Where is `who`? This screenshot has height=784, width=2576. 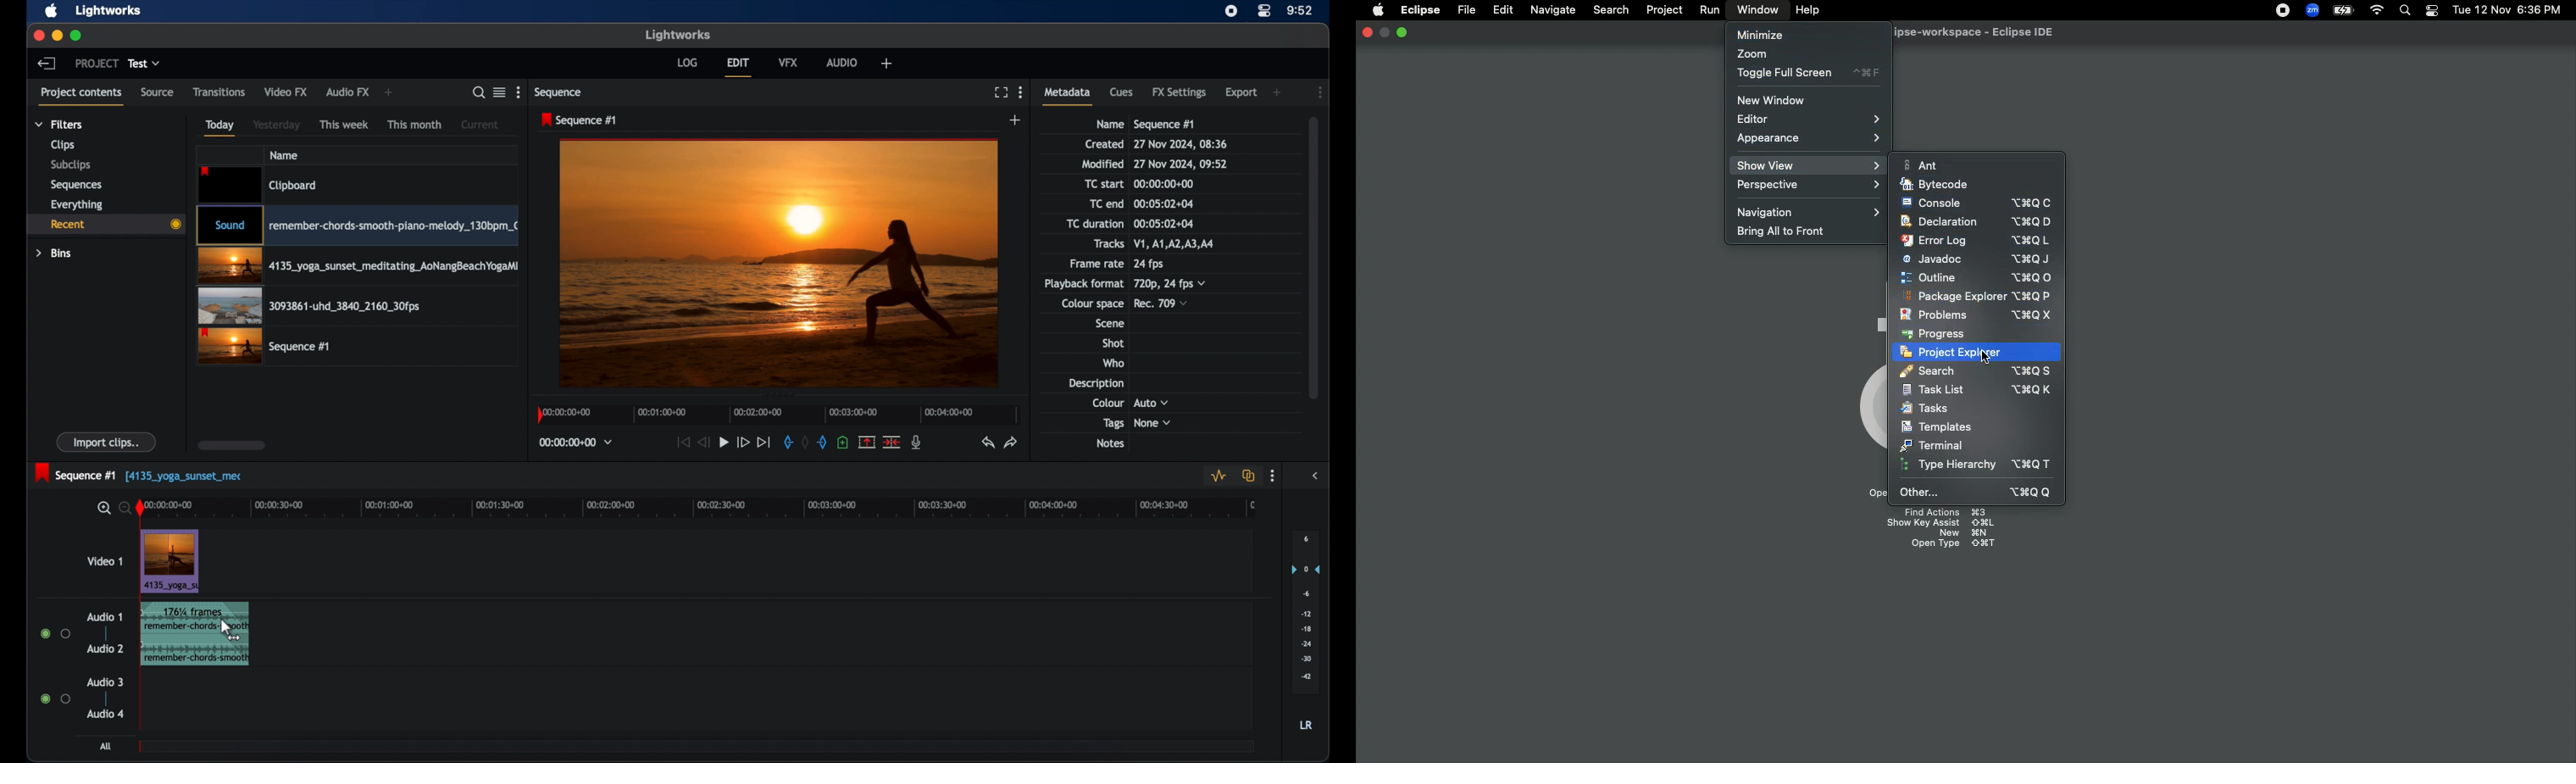
who is located at coordinates (1114, 362).